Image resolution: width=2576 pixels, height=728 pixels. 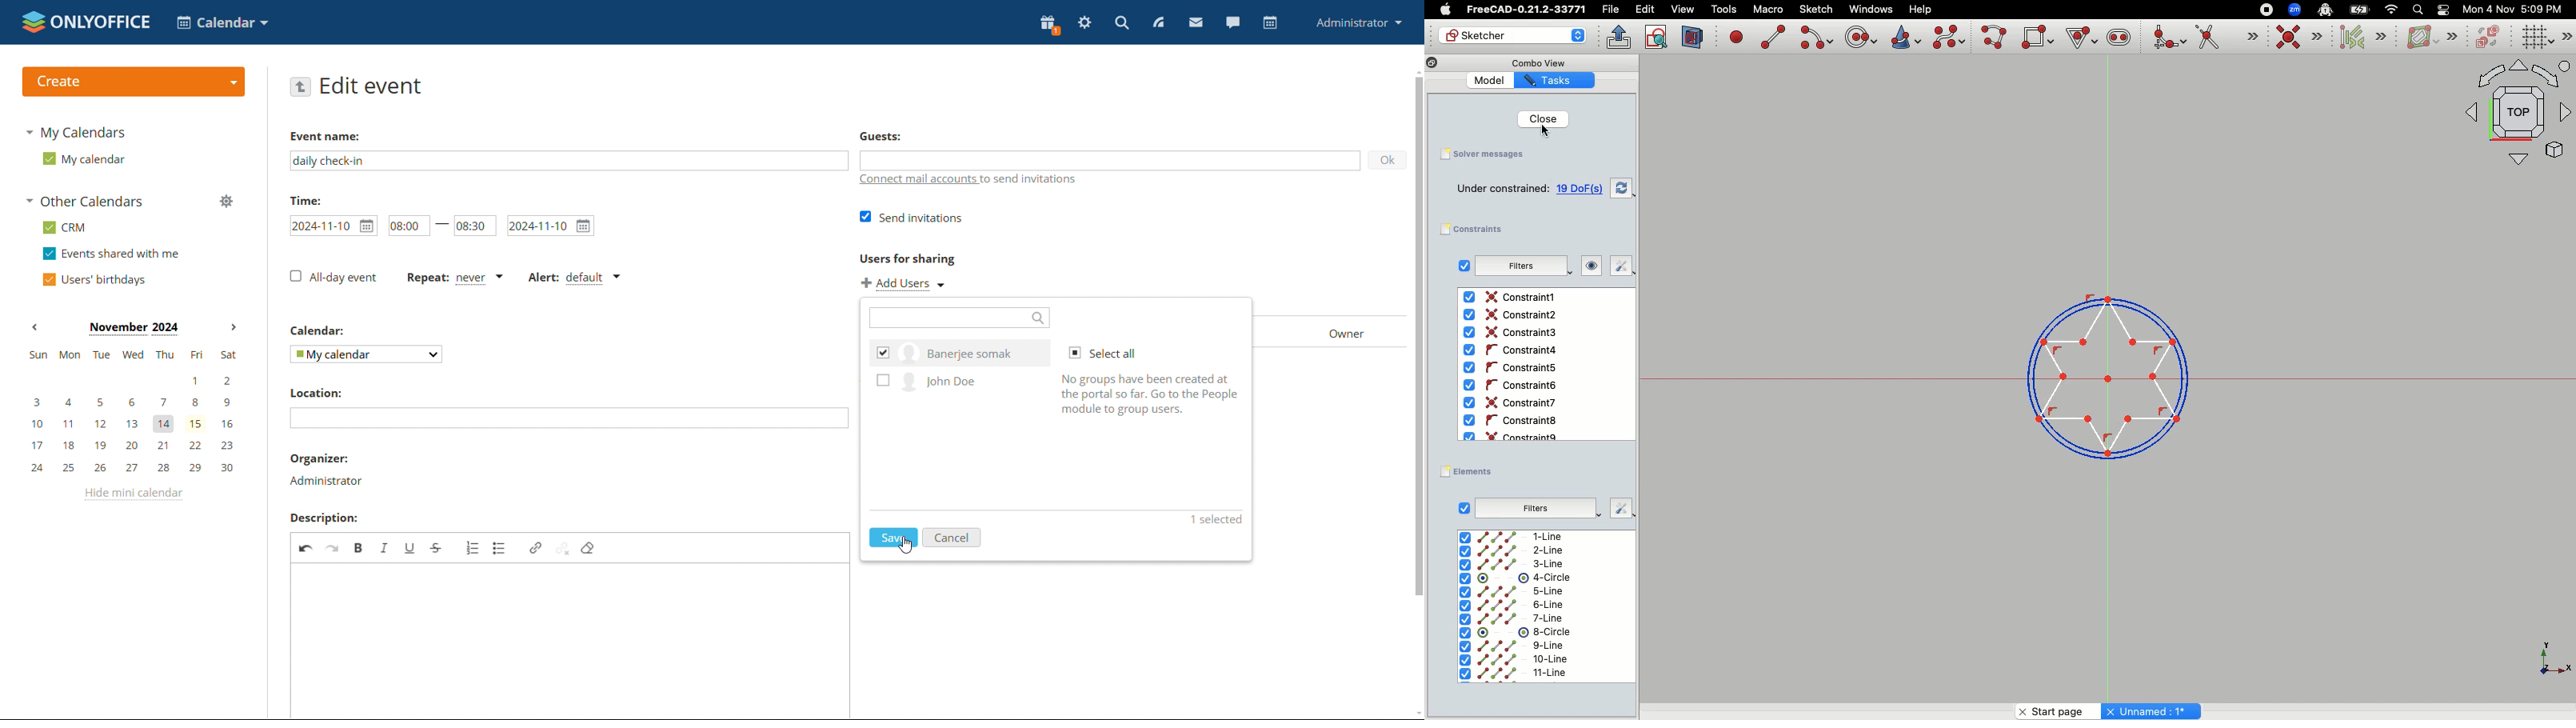 I want to click on 11-line, so click(x=1512, y=673).